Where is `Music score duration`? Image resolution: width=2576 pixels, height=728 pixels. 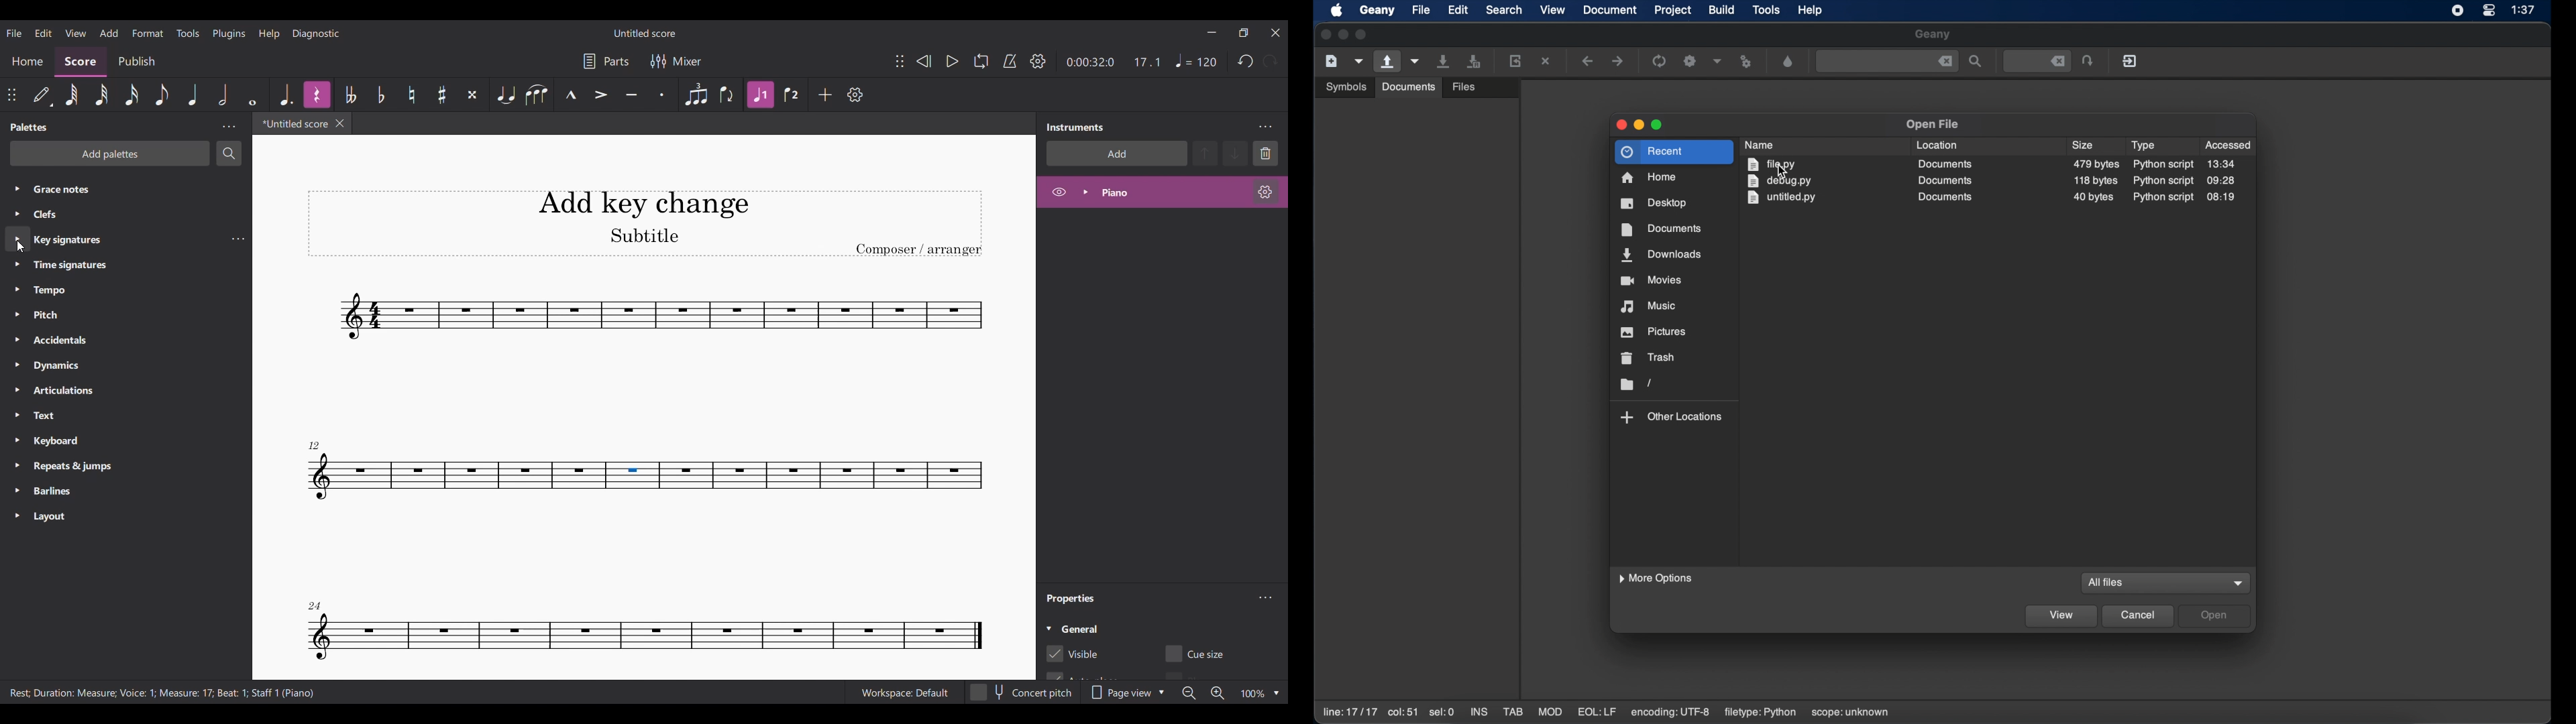
Music score duration is located at coordinates (1114, 62).